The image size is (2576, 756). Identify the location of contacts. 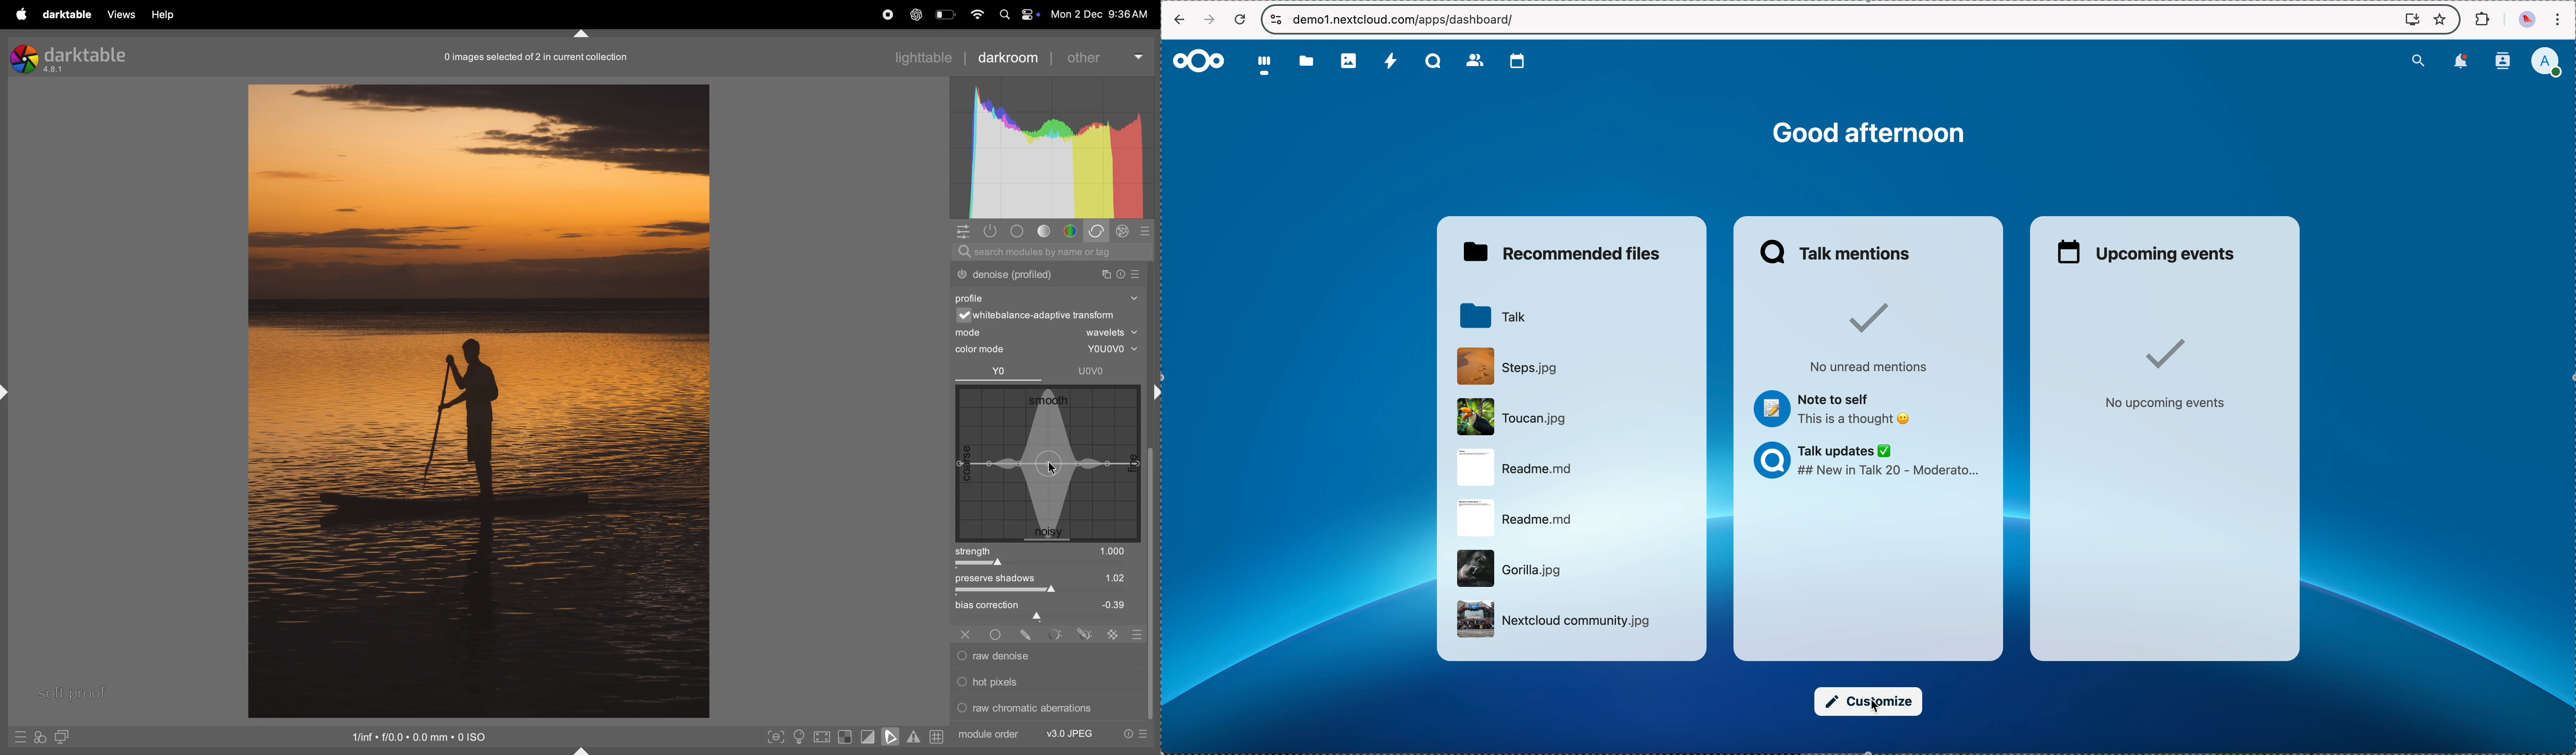
(1474, 61).